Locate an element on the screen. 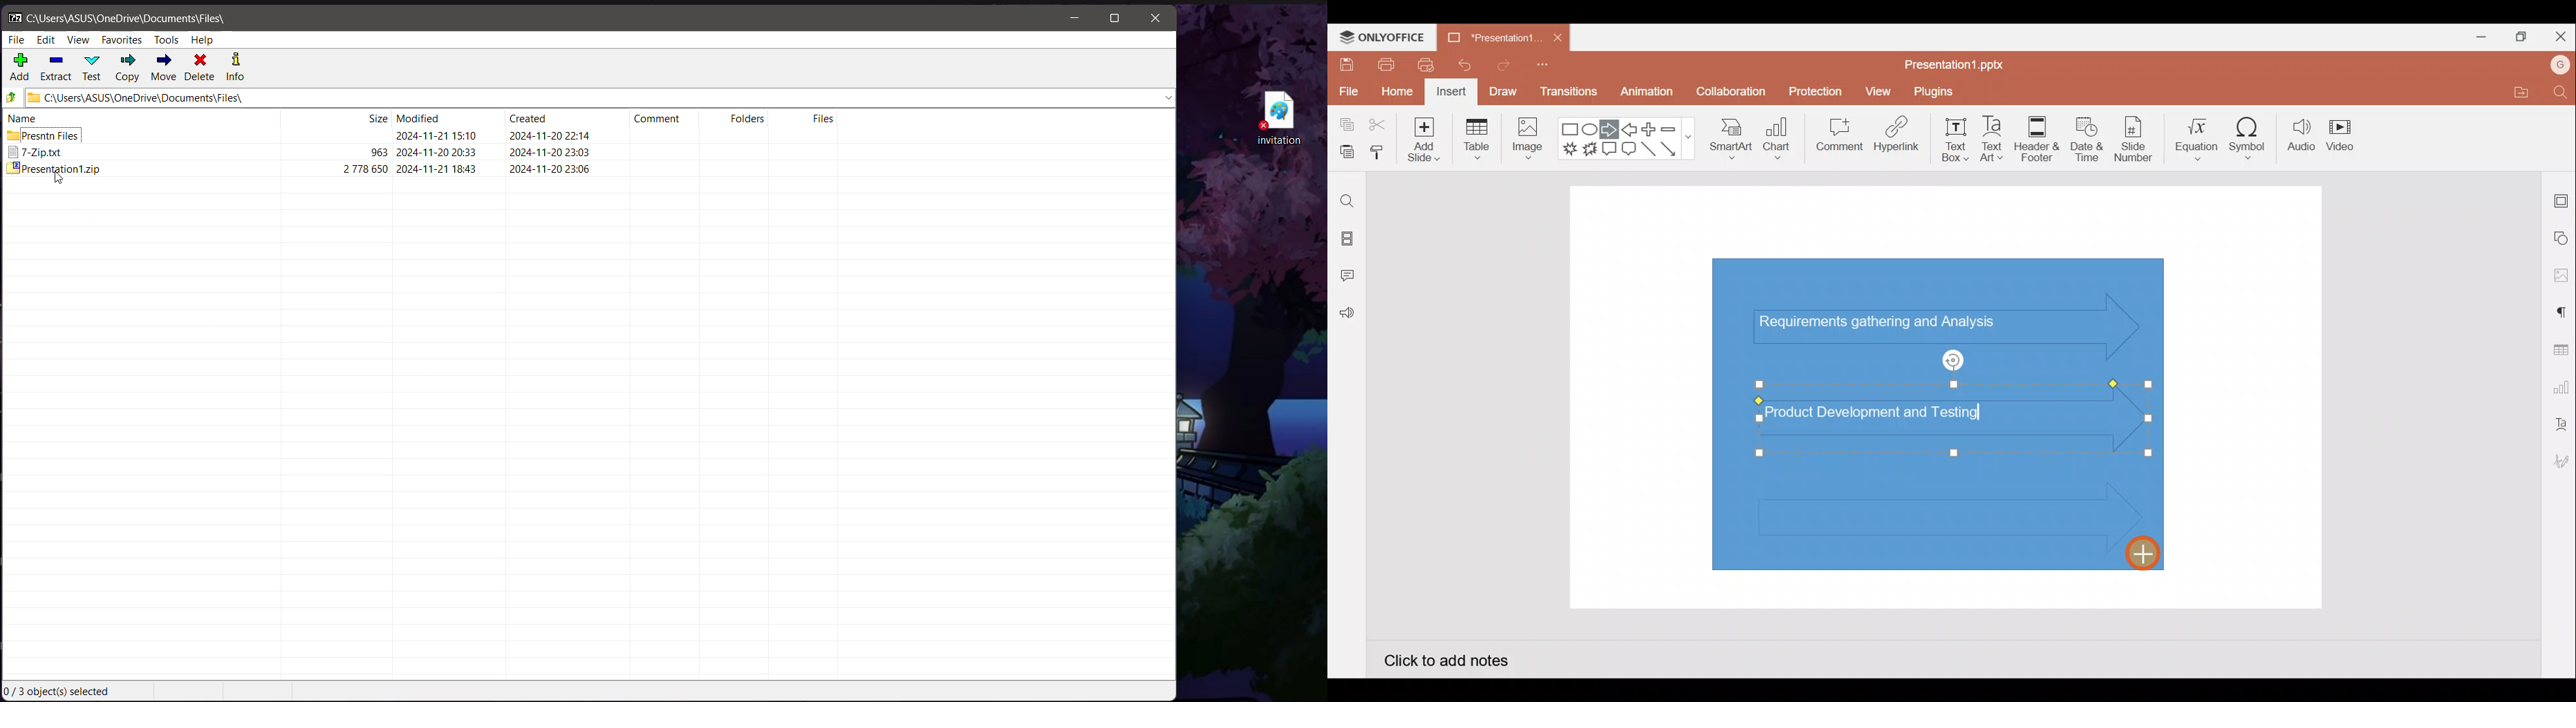 The width and height of the screenshot is (2576, 728). Plus is located at coordinates (1652, 129).